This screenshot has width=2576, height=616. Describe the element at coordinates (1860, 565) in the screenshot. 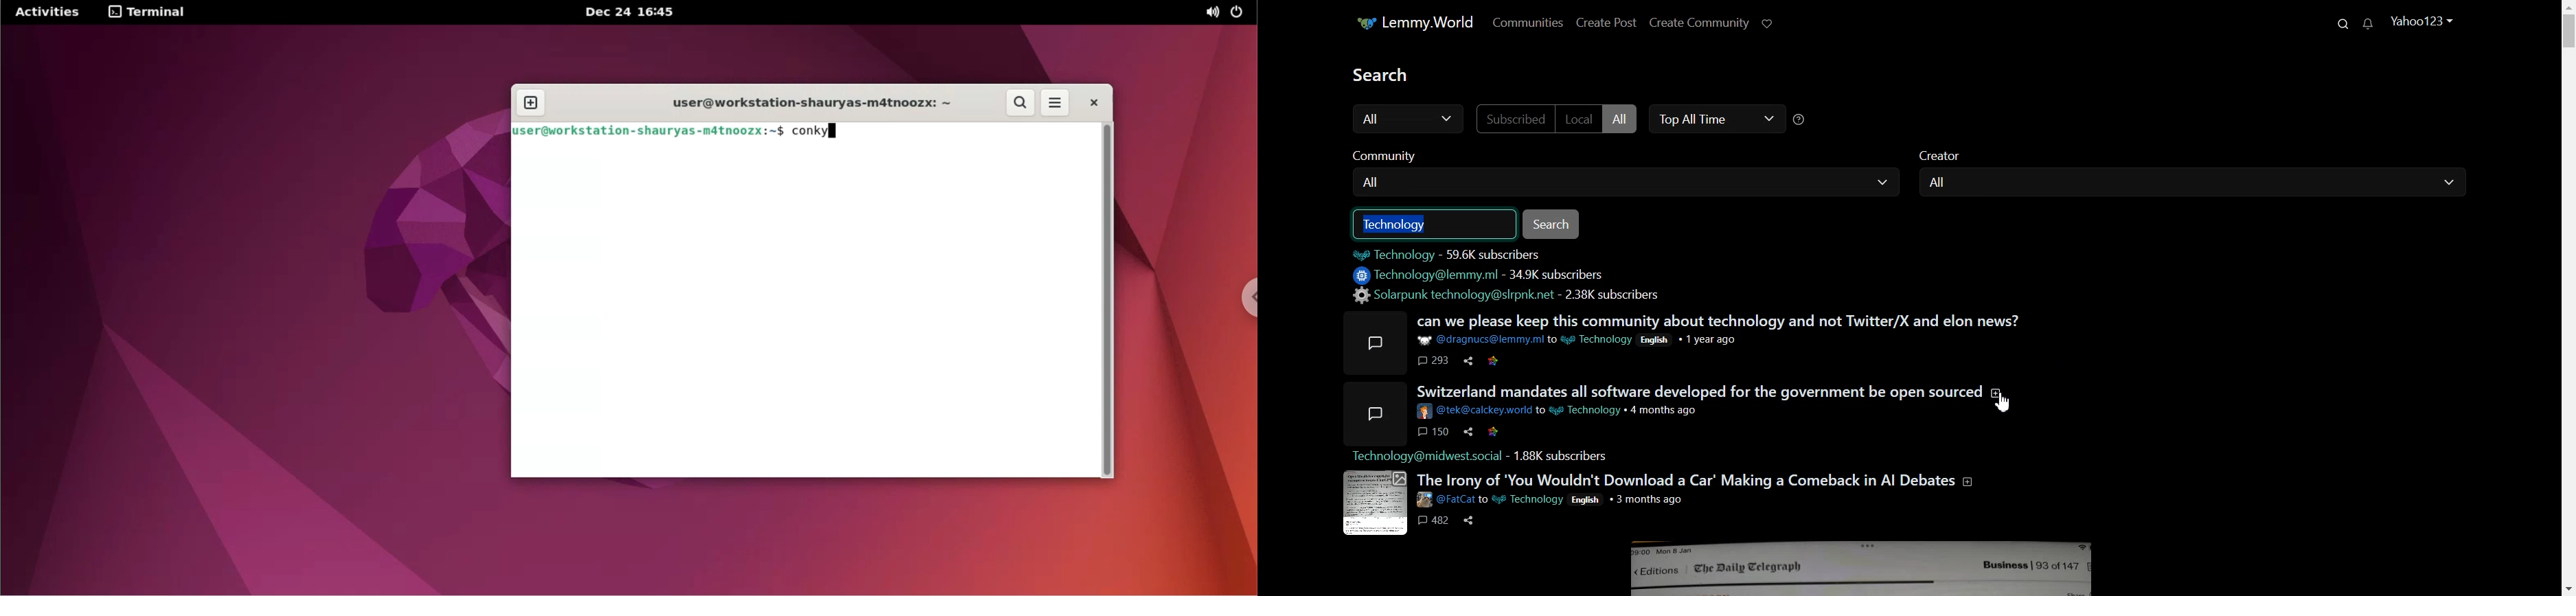

I see `Image` at that location.